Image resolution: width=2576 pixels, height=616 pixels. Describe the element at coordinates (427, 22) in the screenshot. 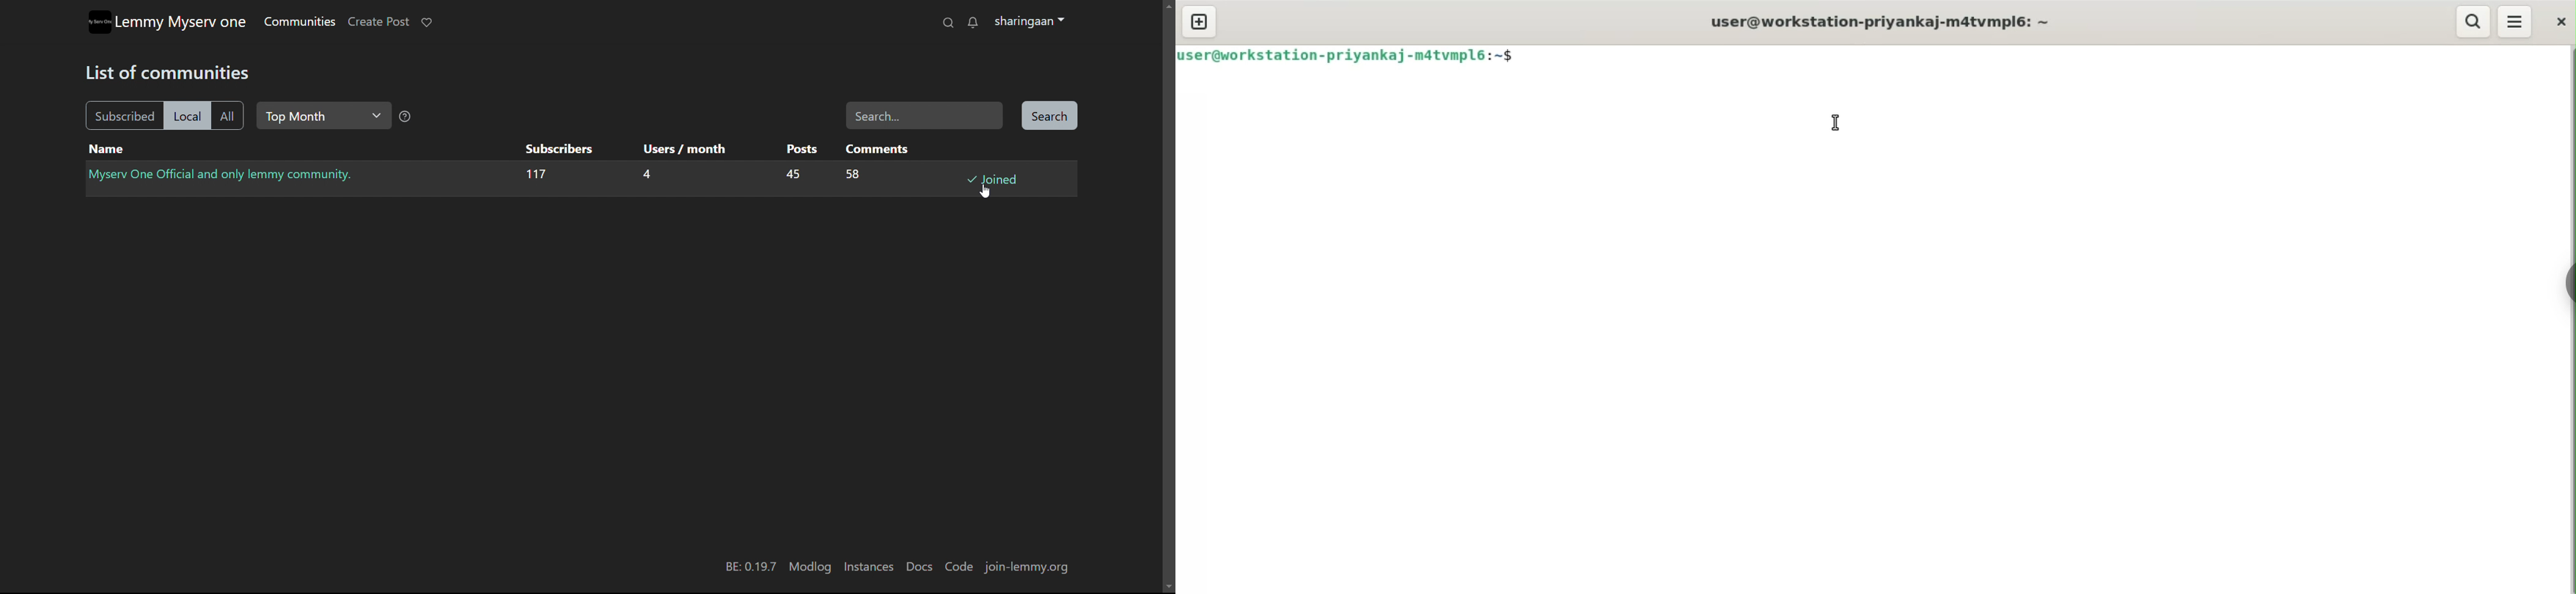

I see `donate to lemmy` at that location.